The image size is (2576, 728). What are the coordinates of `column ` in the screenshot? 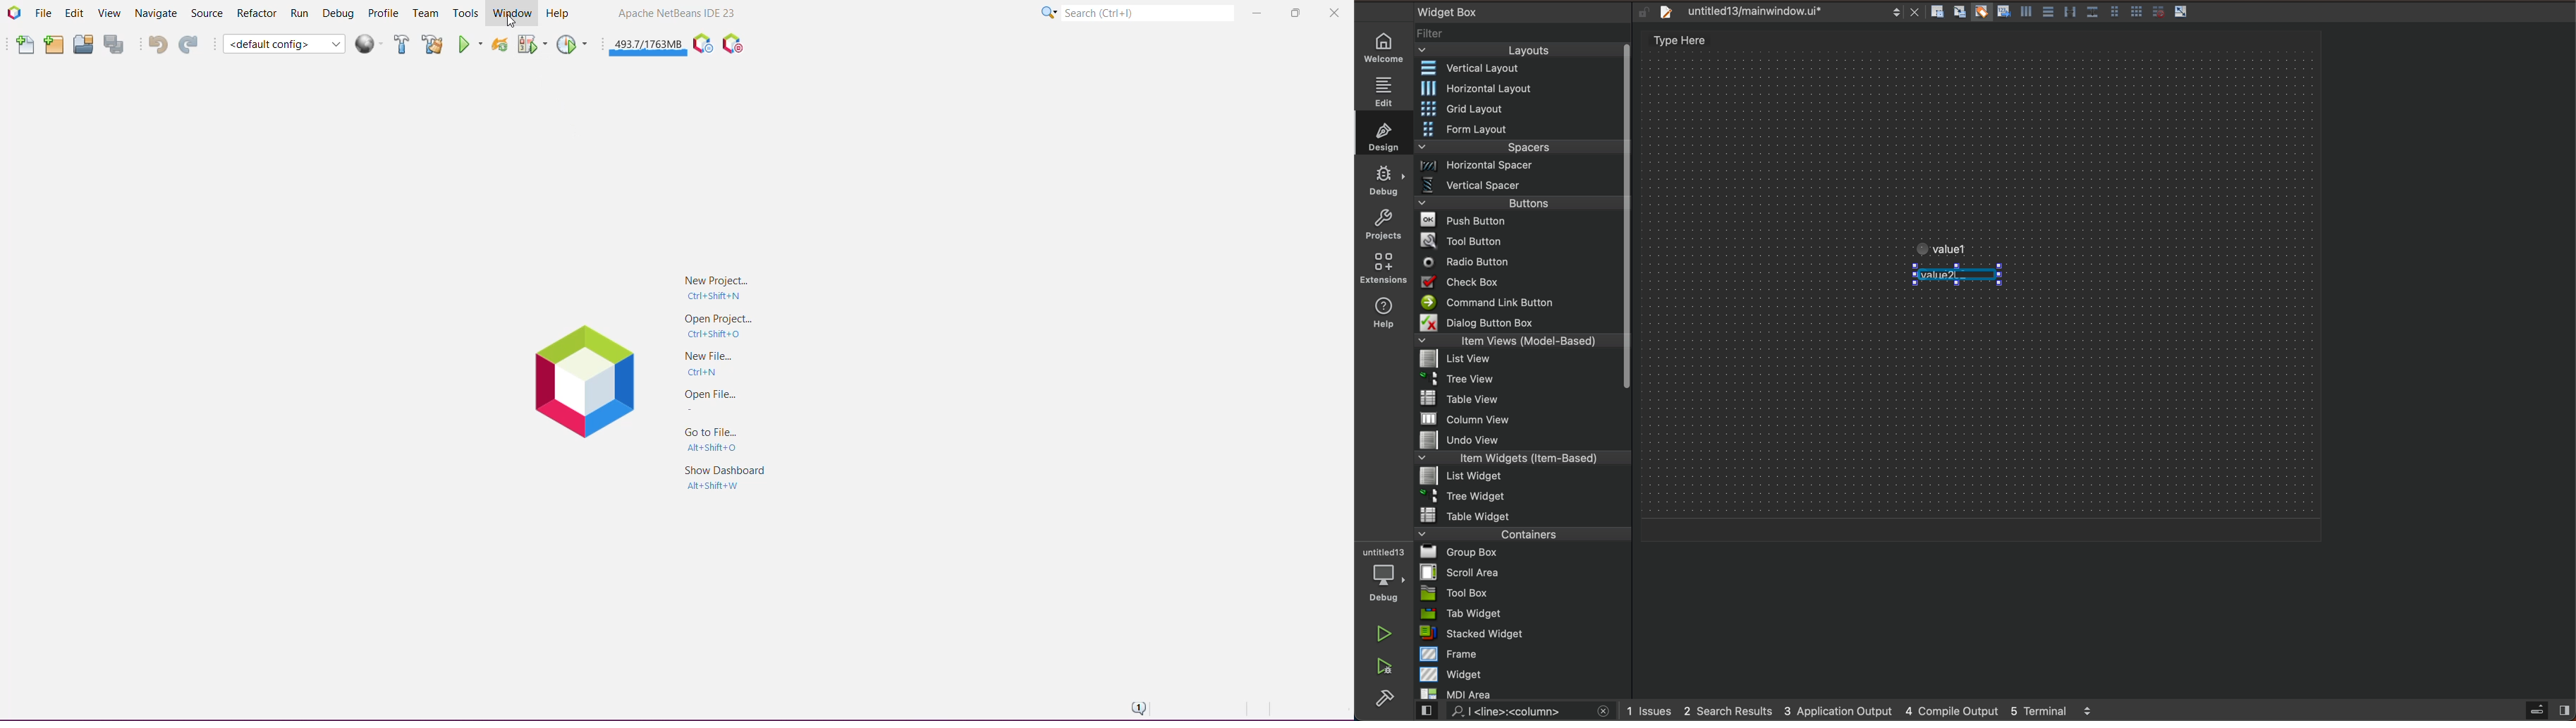 It's located at (1524, 418).